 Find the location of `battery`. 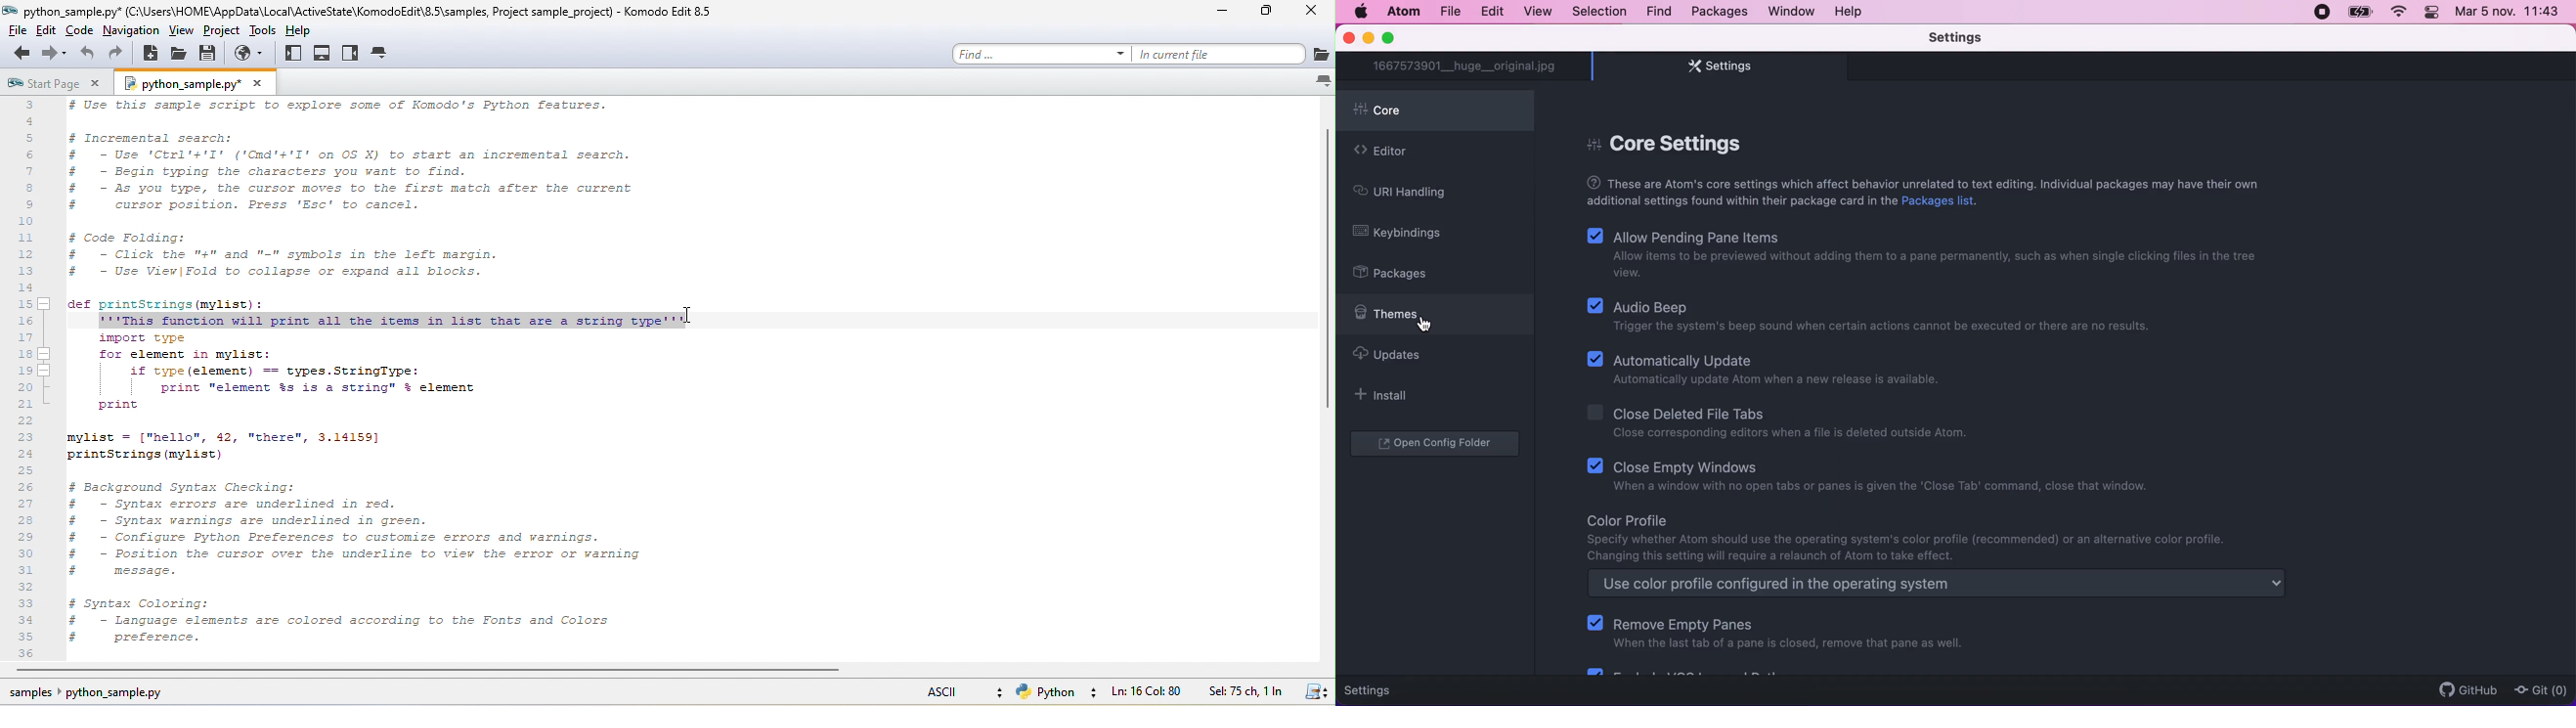

battery is located at coordinates (2359, 14).